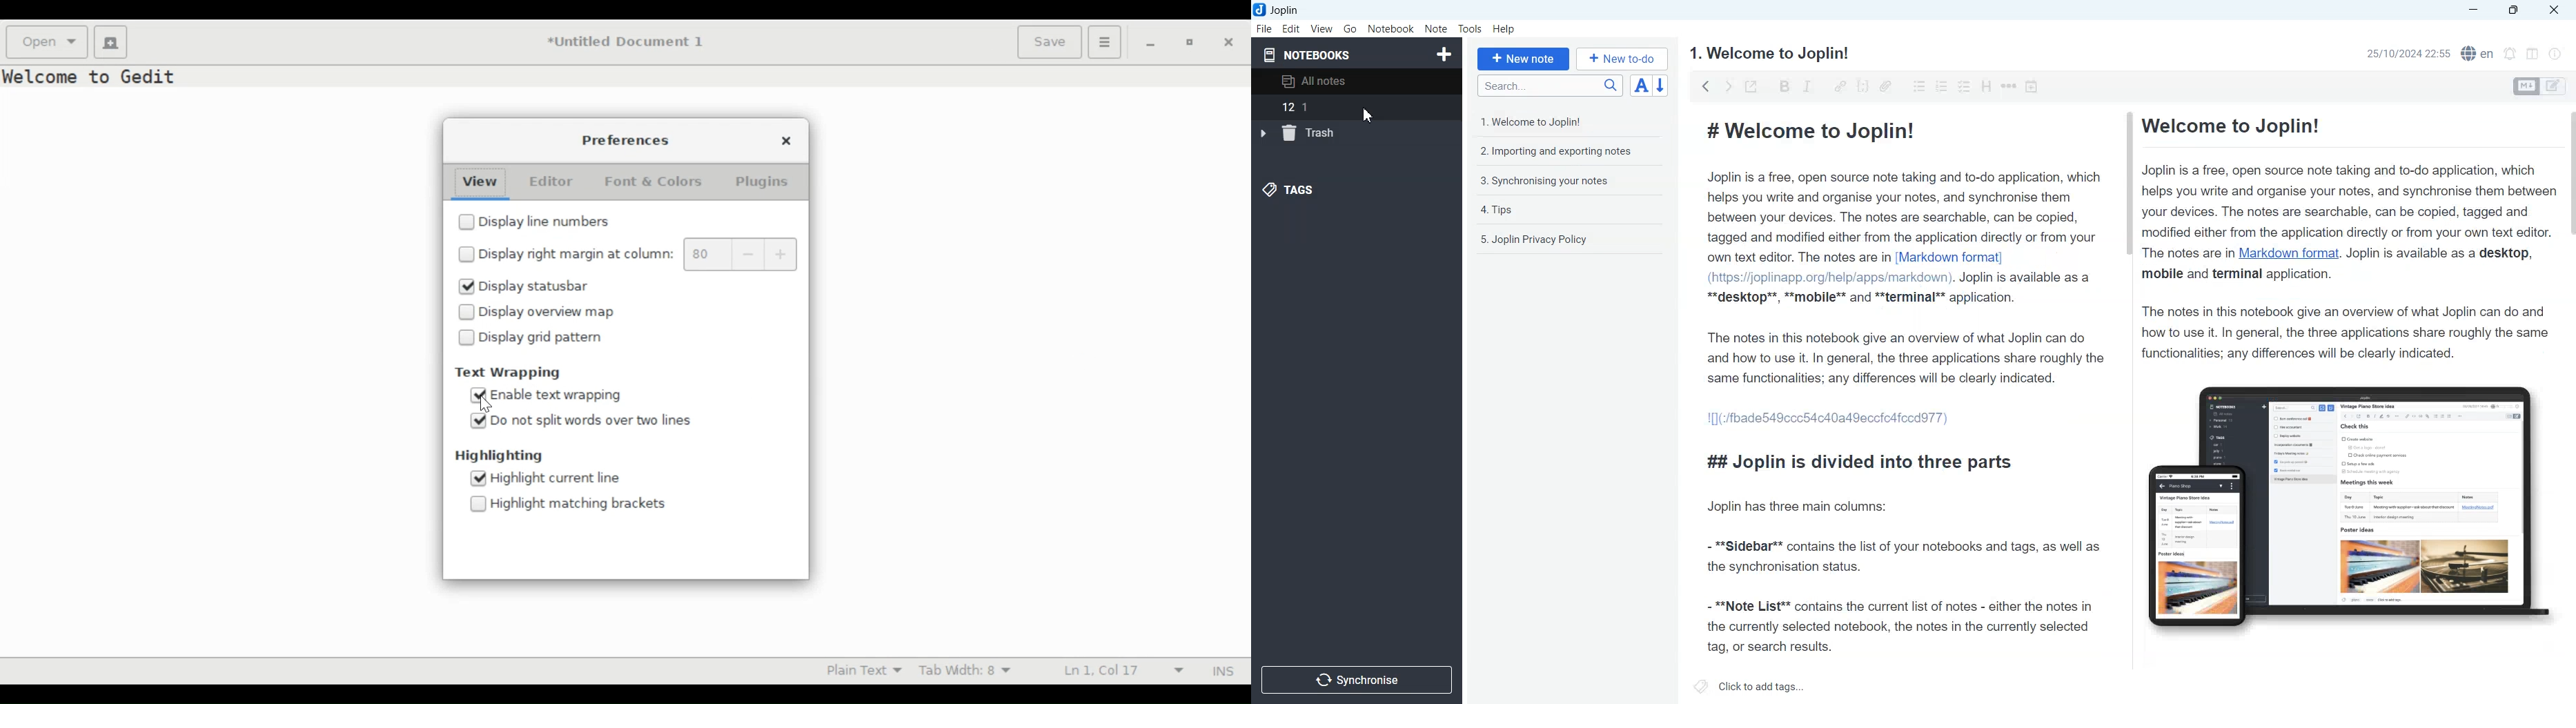  What do you see at coordinates (1863, 86) in the screenshot?
I see `Code` at bounding box center [1863, 86].